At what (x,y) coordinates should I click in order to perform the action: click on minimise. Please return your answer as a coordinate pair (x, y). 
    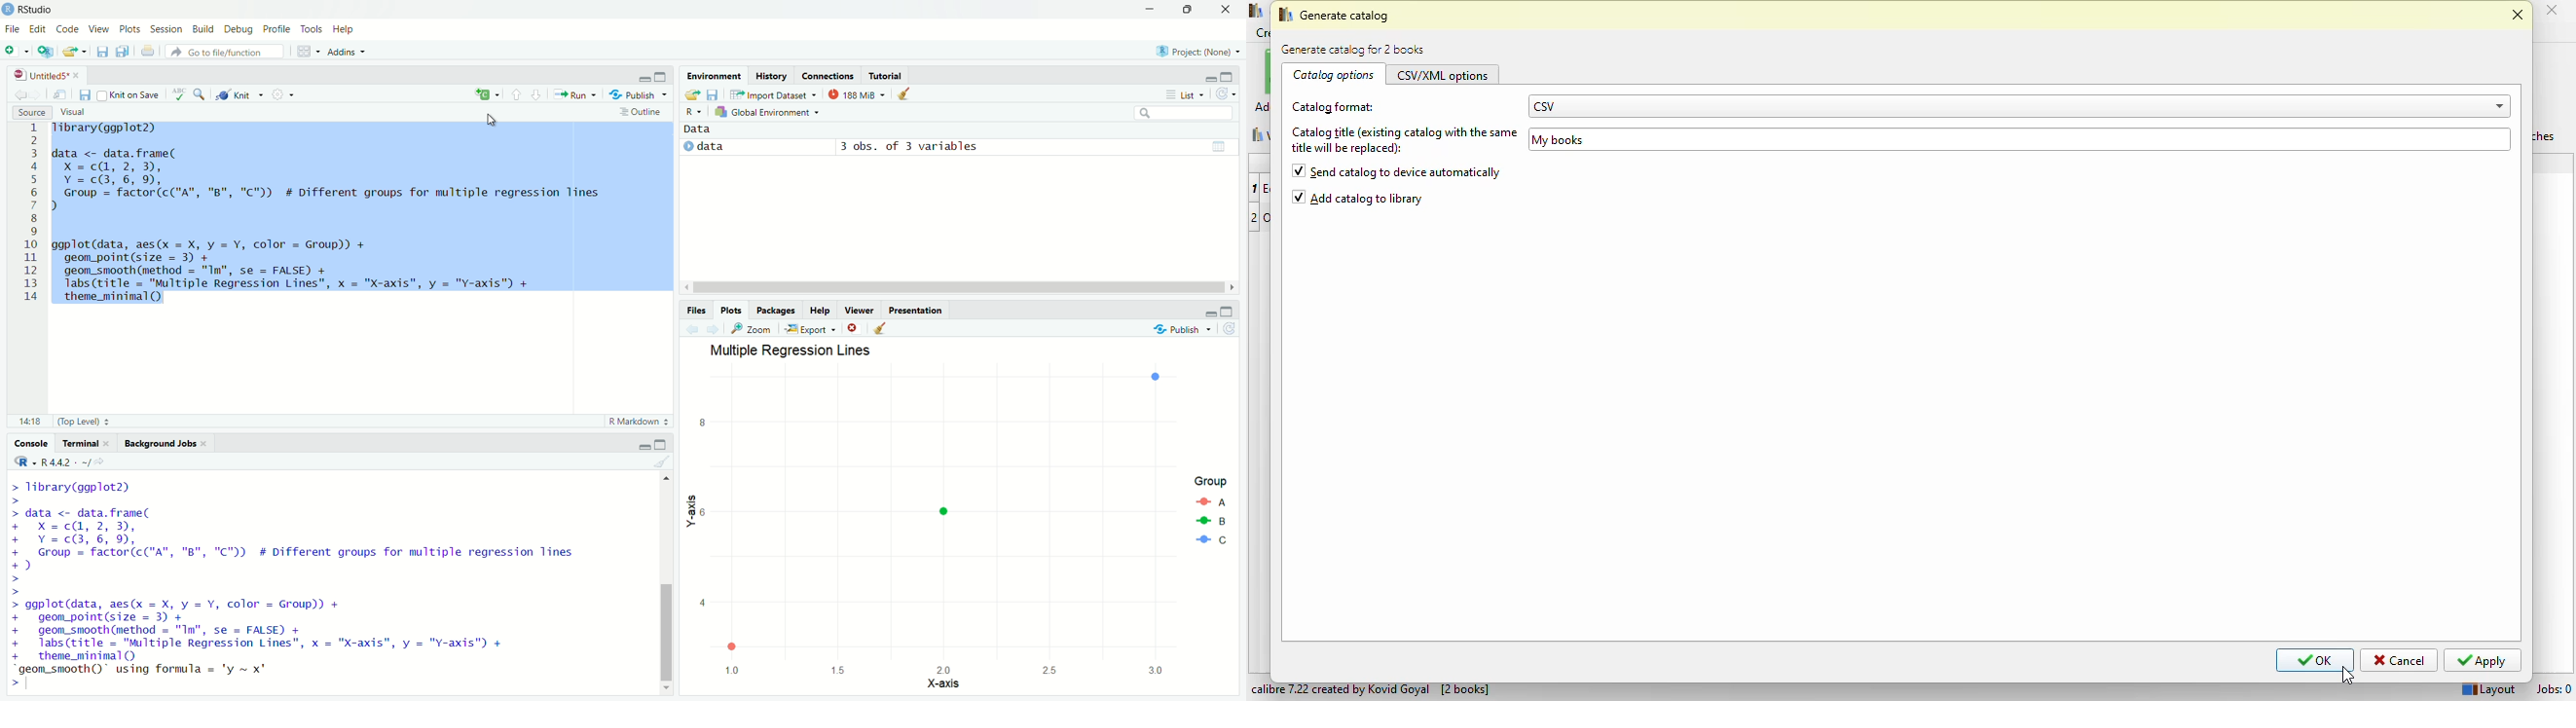
    Looking at the image, I should click on (635, 445).